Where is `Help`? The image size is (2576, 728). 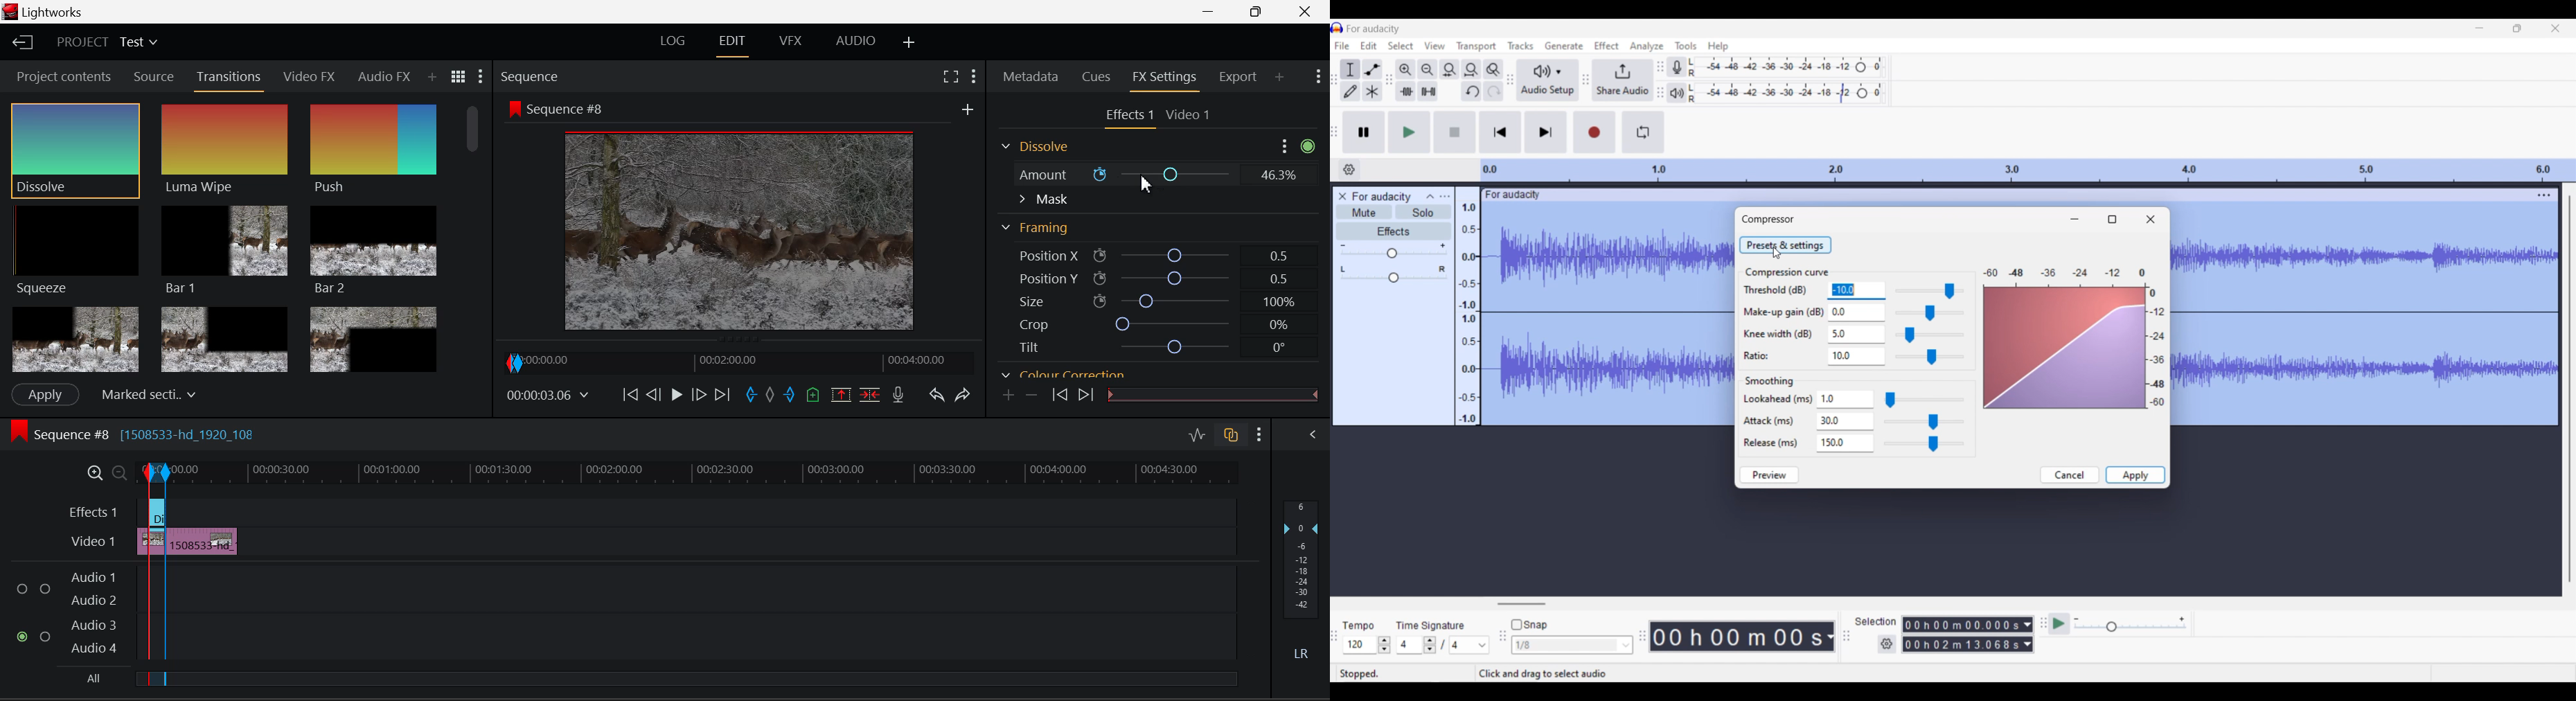 Help is located at coordinates (1719, 47).